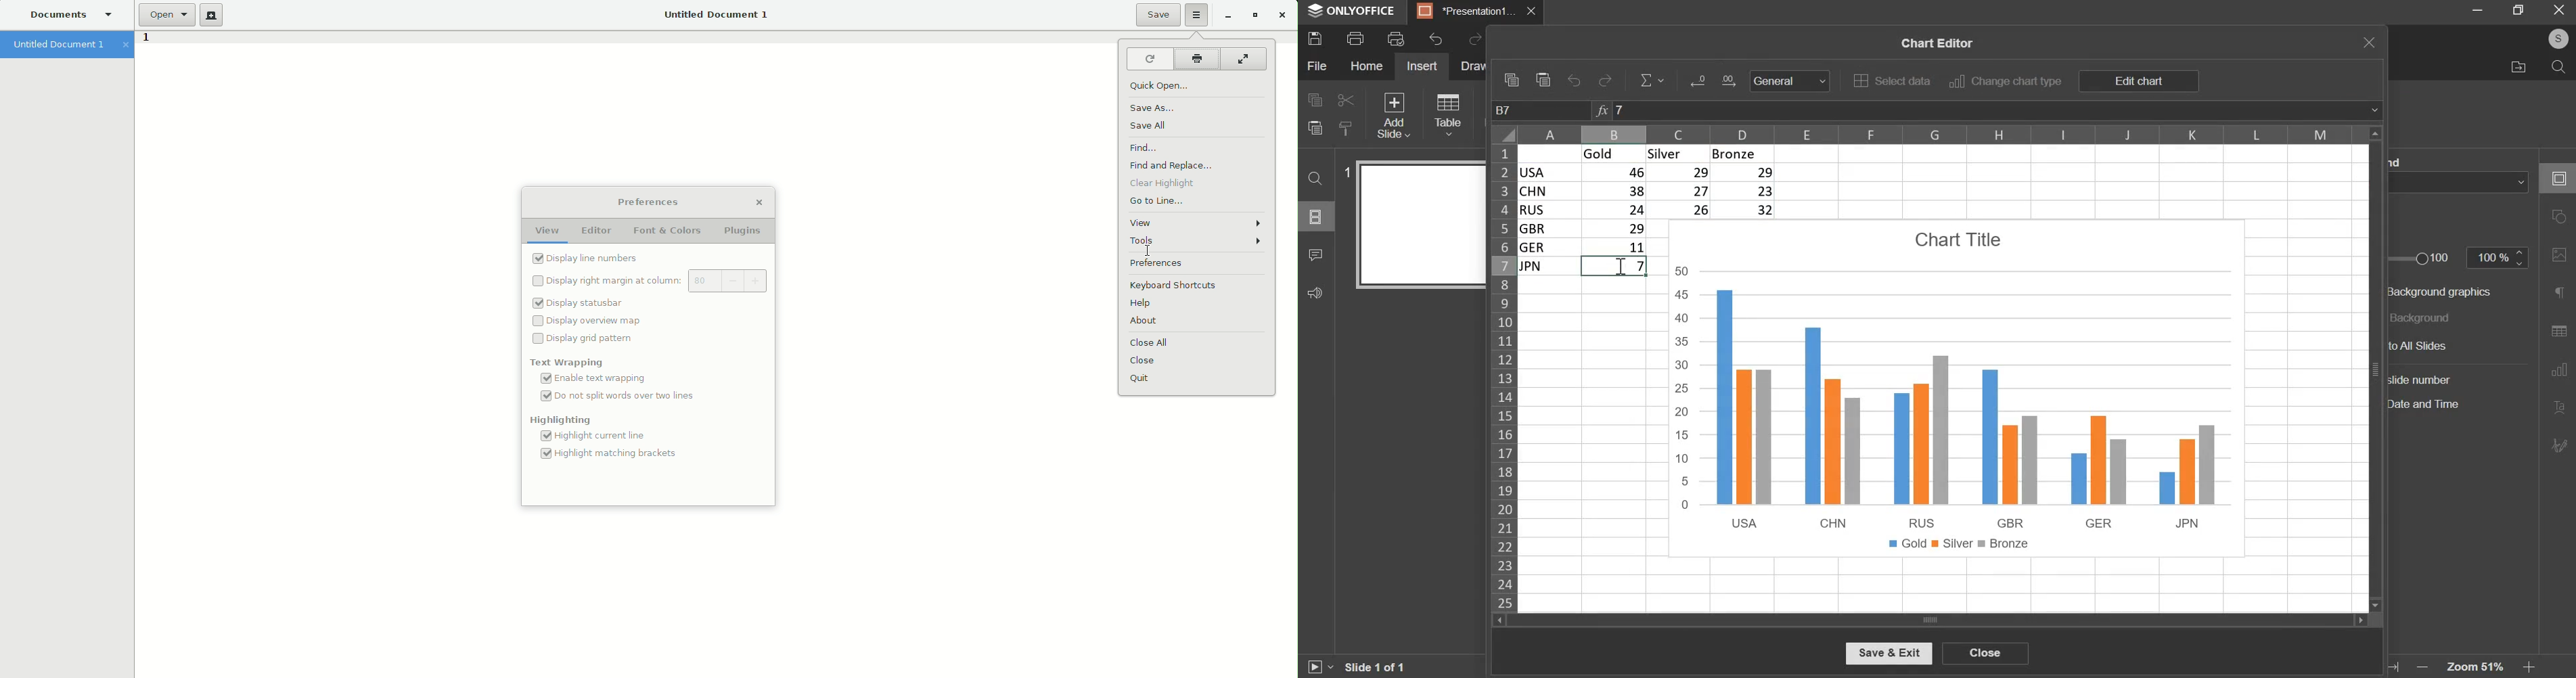 The image size is (2576, 700). Describe the element at coordinates (1746, 209) in the screenshot. I see `32` at that location.